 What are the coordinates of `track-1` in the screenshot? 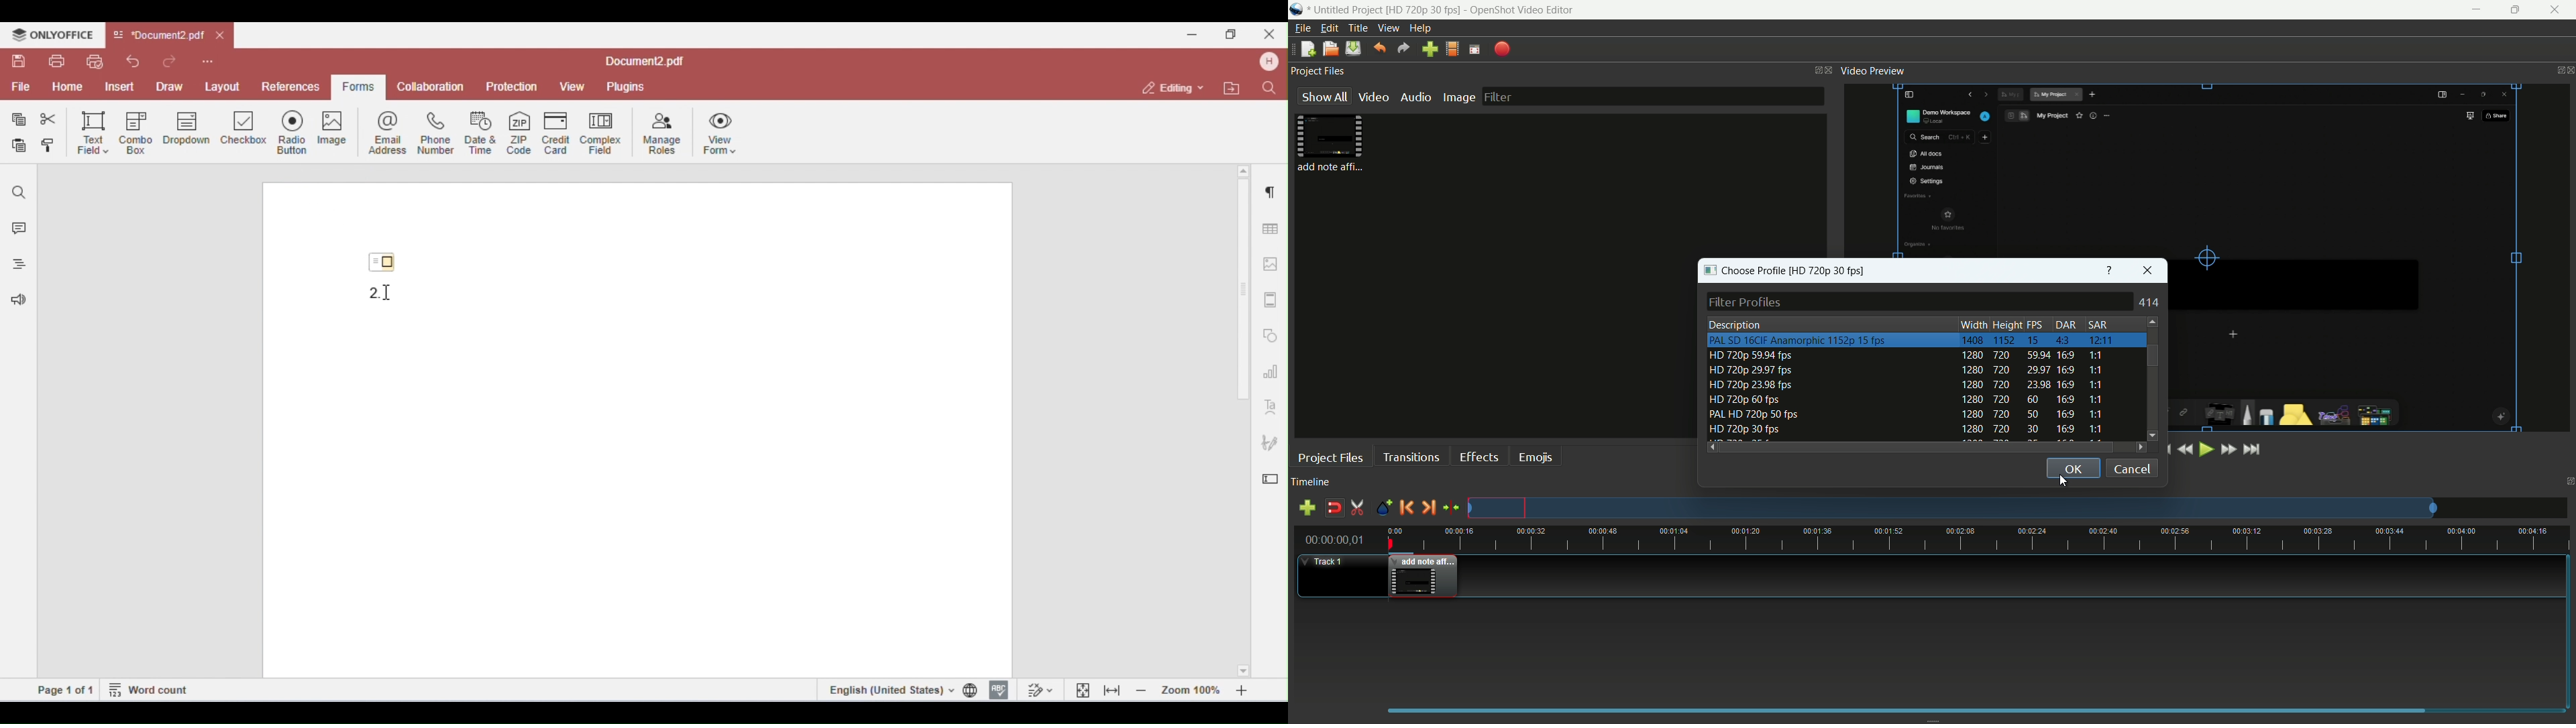 It's located at (1339, 576).